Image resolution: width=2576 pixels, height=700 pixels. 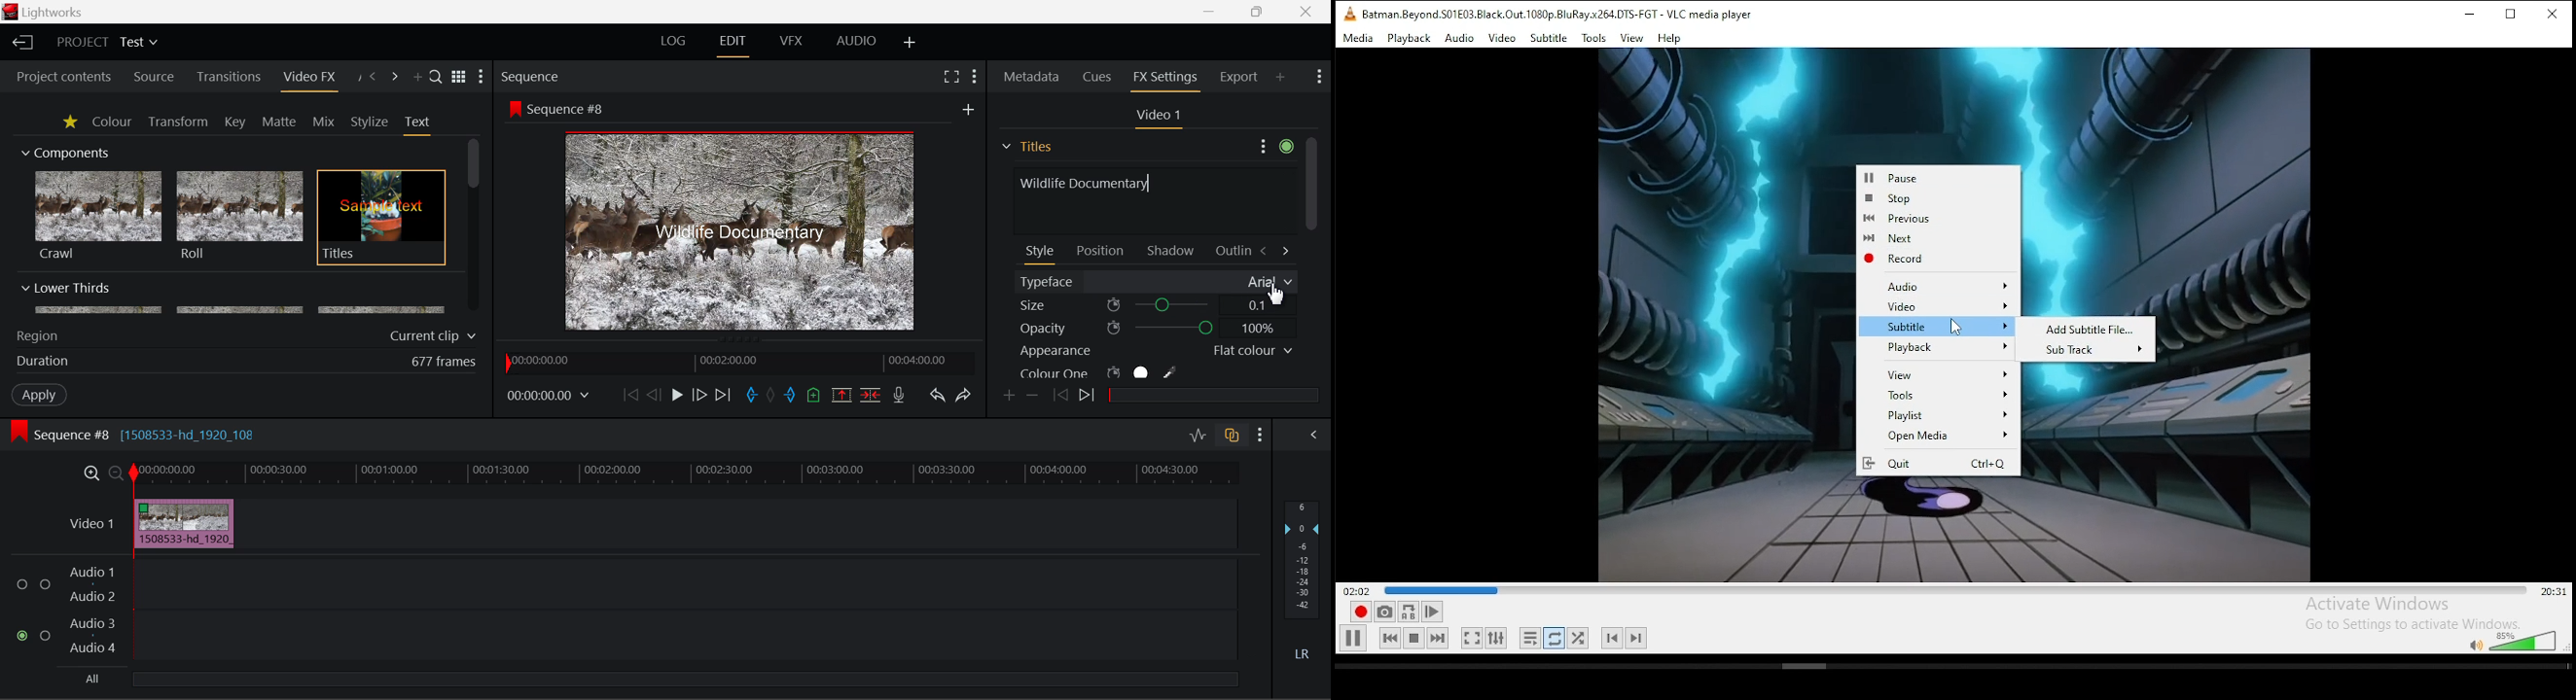 I want to click on Matte, so click(x=278, y=121).